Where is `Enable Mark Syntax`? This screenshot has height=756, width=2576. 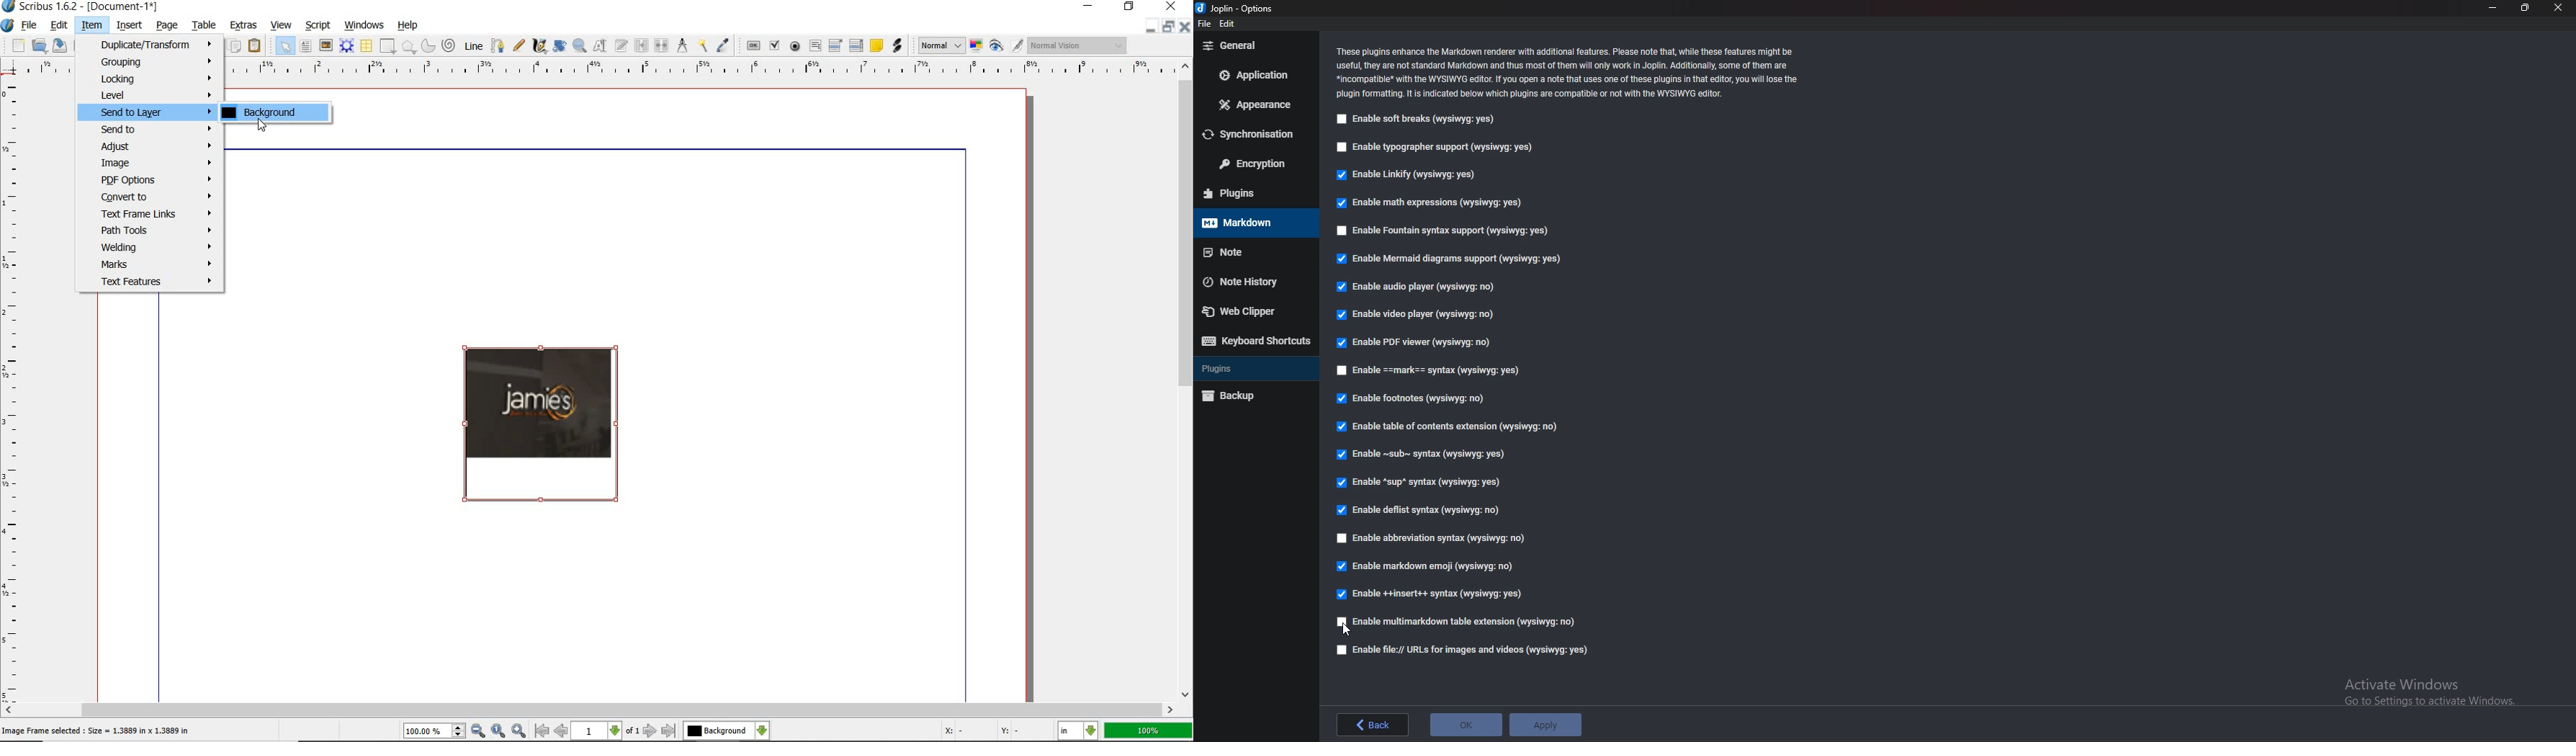 Enable Mark Syntax is located at coordinates (1430, 370).